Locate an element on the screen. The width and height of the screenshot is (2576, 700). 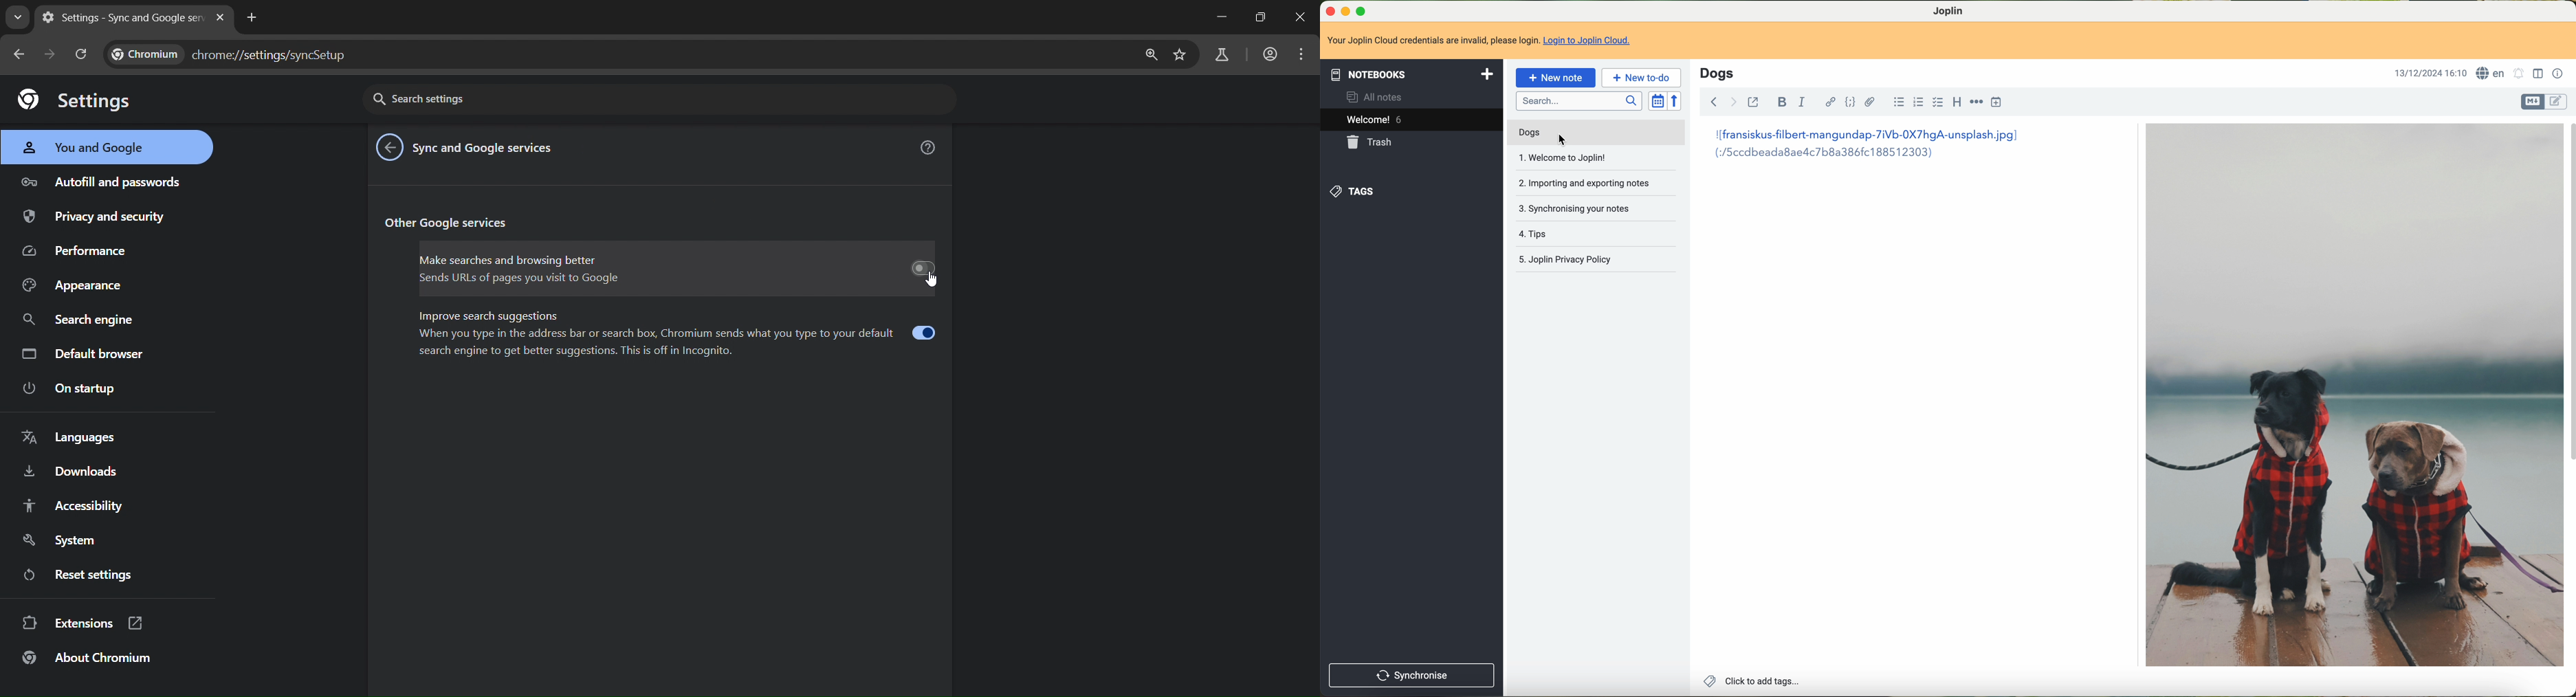
dogs image is located at coordinates (2353, 396).